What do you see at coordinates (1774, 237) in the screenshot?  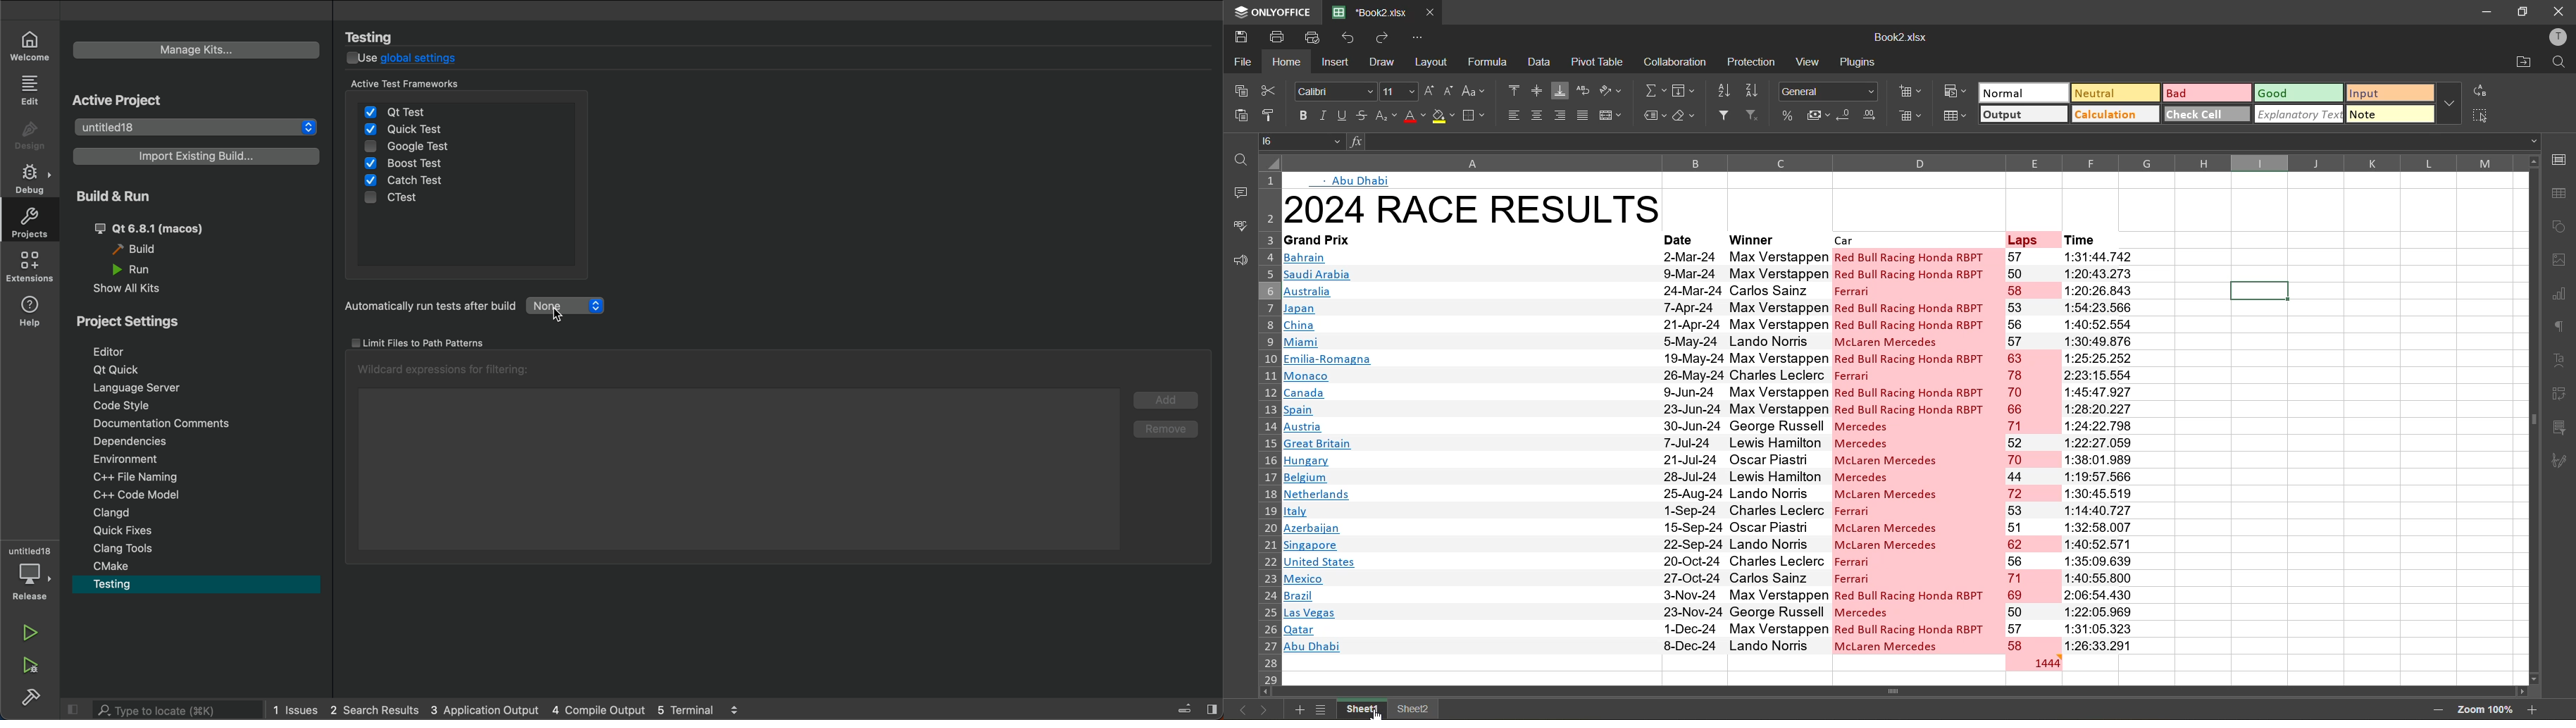 I see `winner` at bounding box center [1774, 237].